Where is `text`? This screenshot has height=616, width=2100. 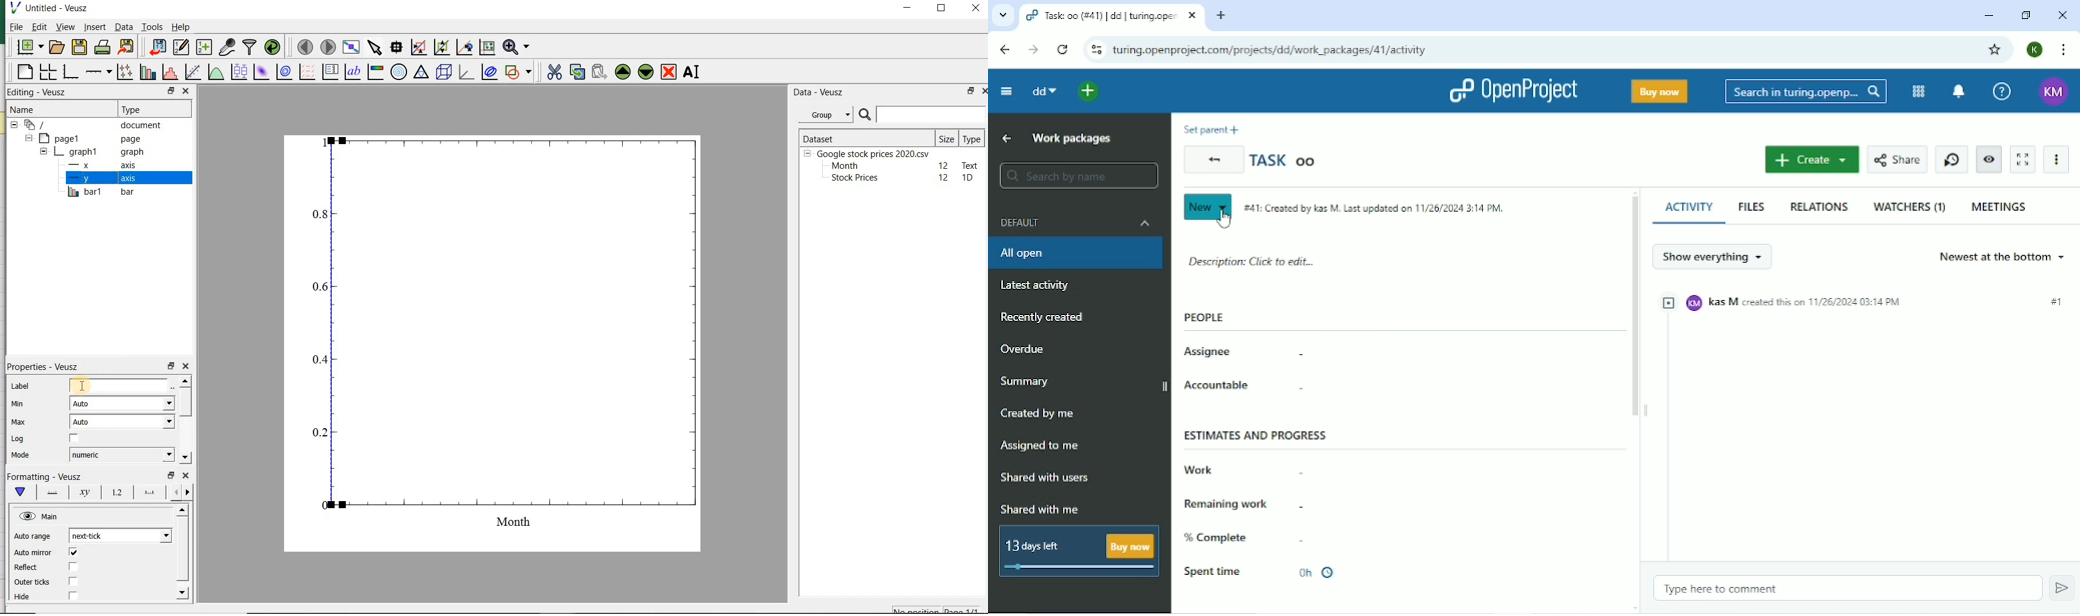
text is located at coordinates (968, 165).